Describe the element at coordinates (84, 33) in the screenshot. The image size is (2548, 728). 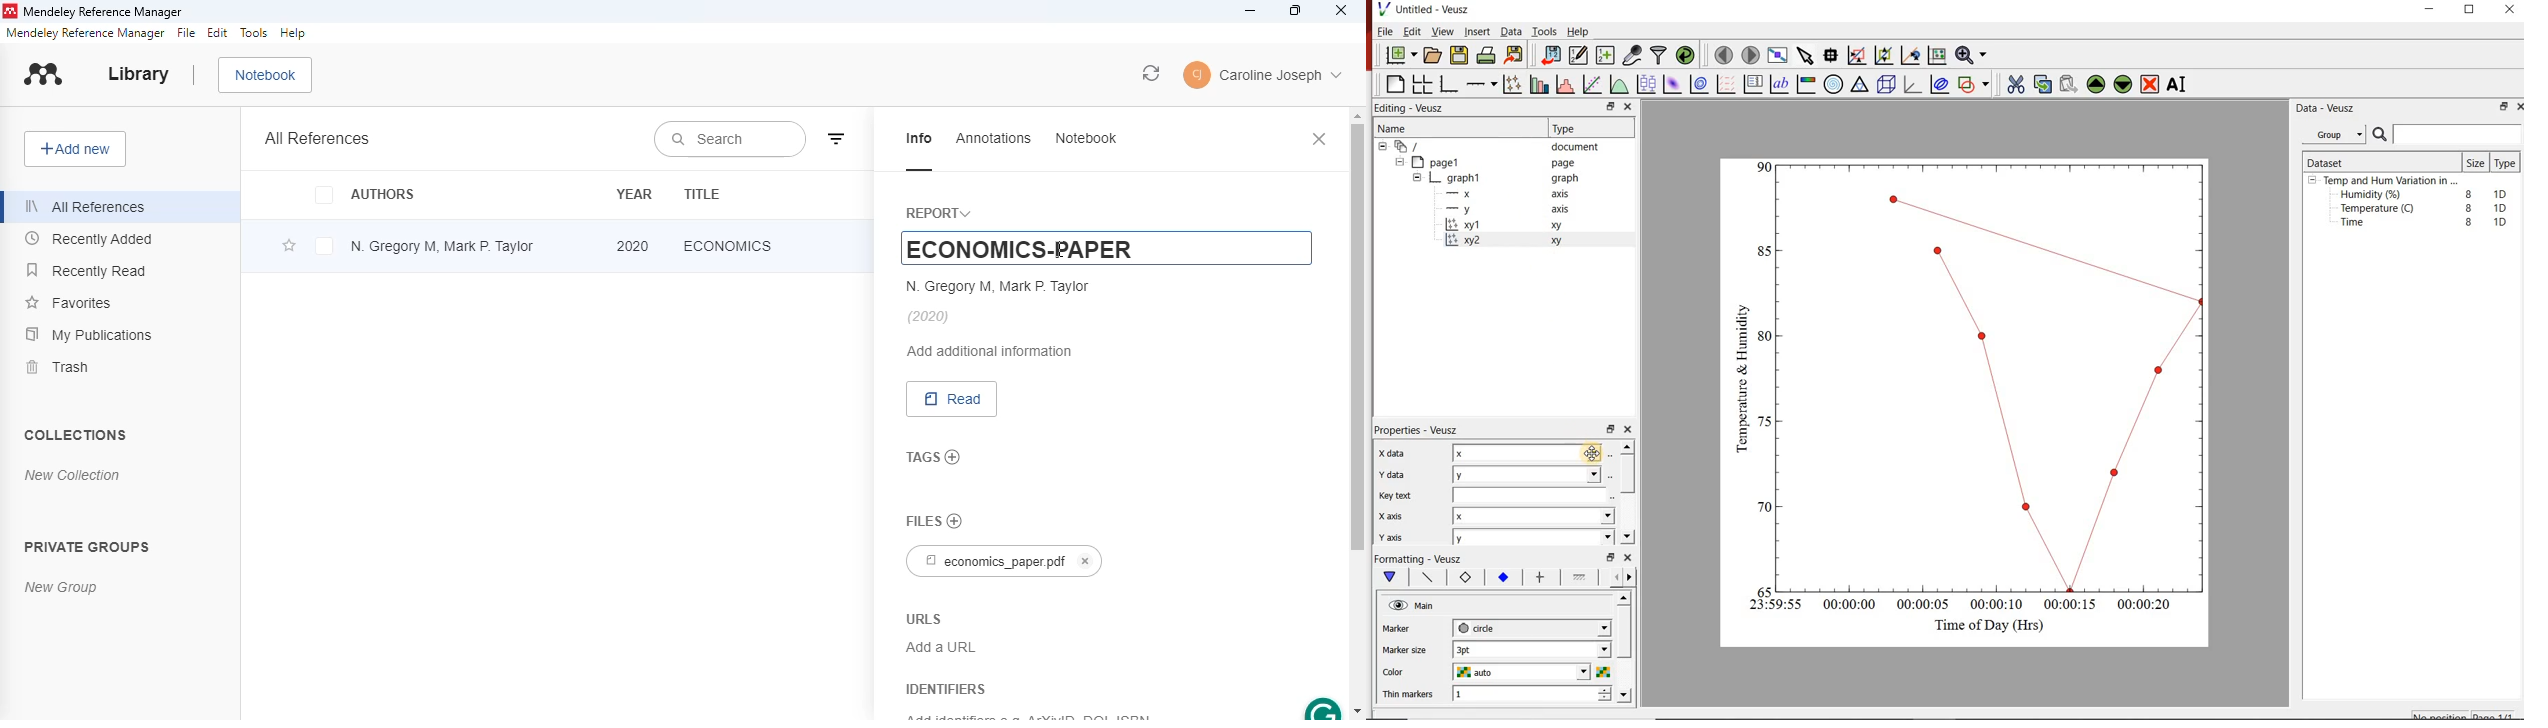
I see `mendeley reference manager` at that location.